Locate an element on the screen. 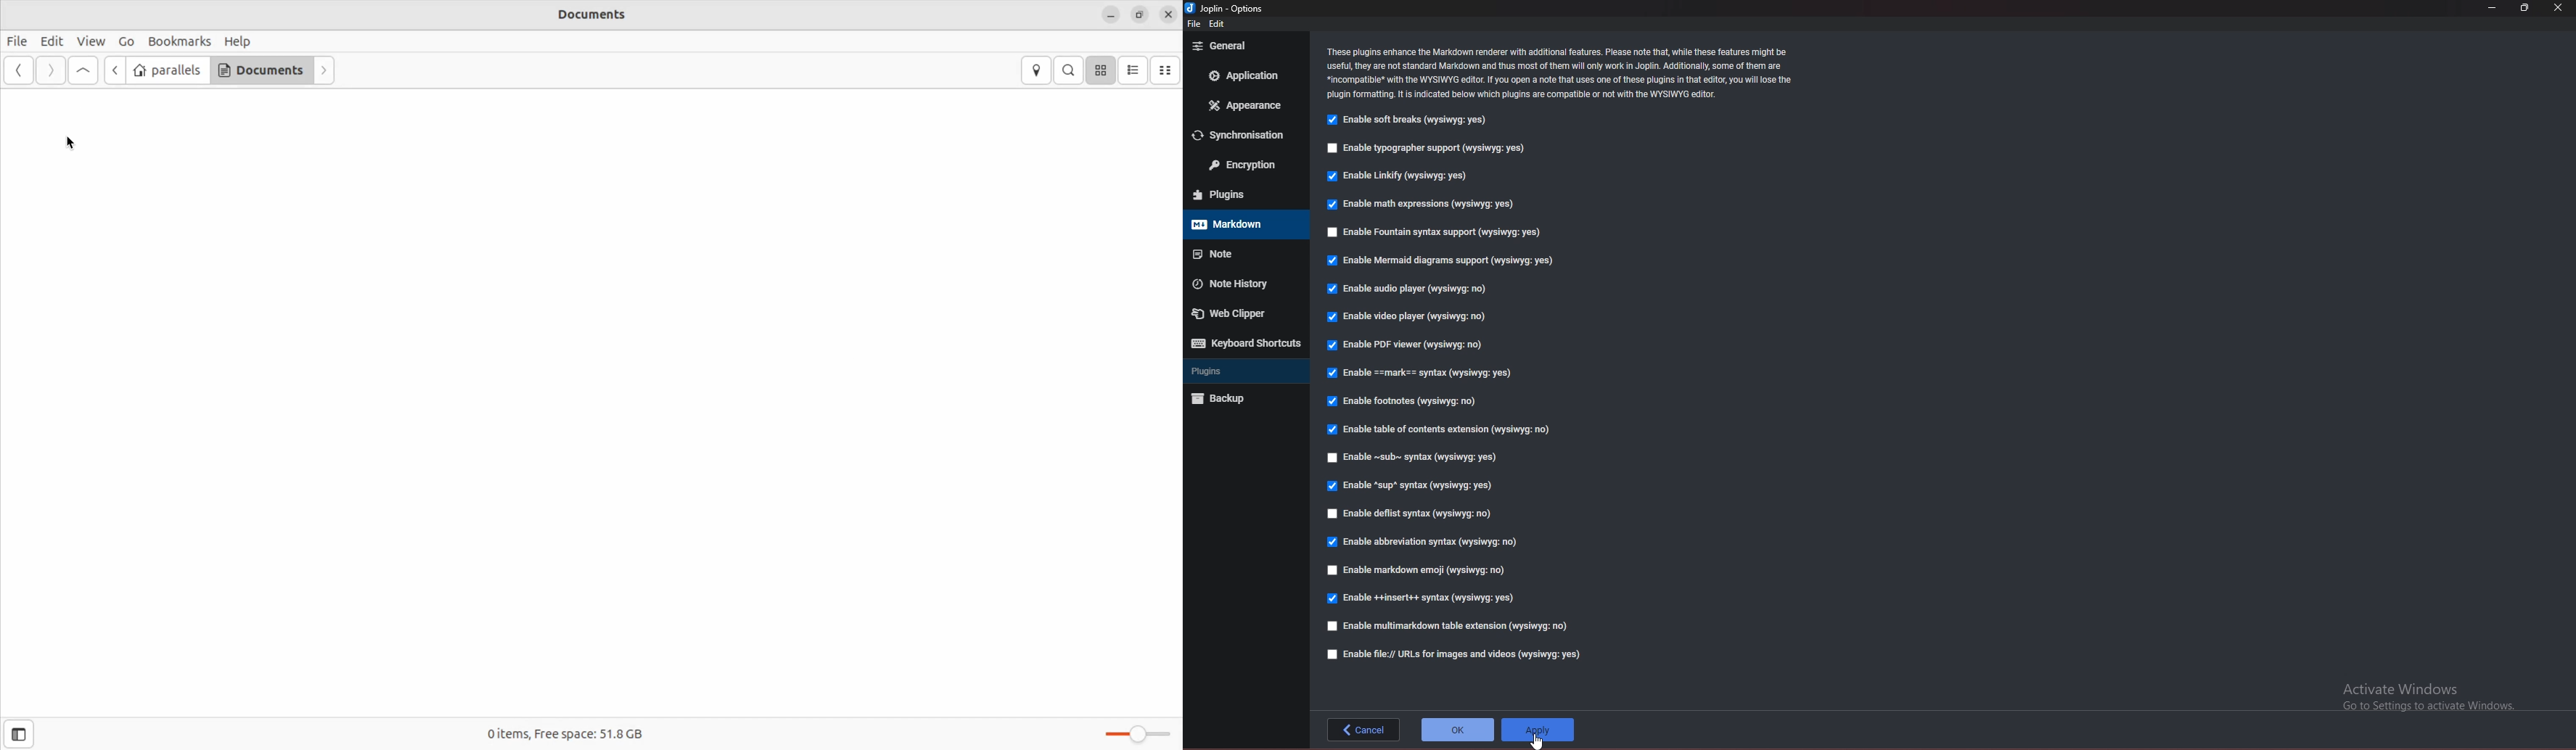 This screenshot has height=756, width=2576. keyboard shortcuts is located at coordinates (1244, 343).